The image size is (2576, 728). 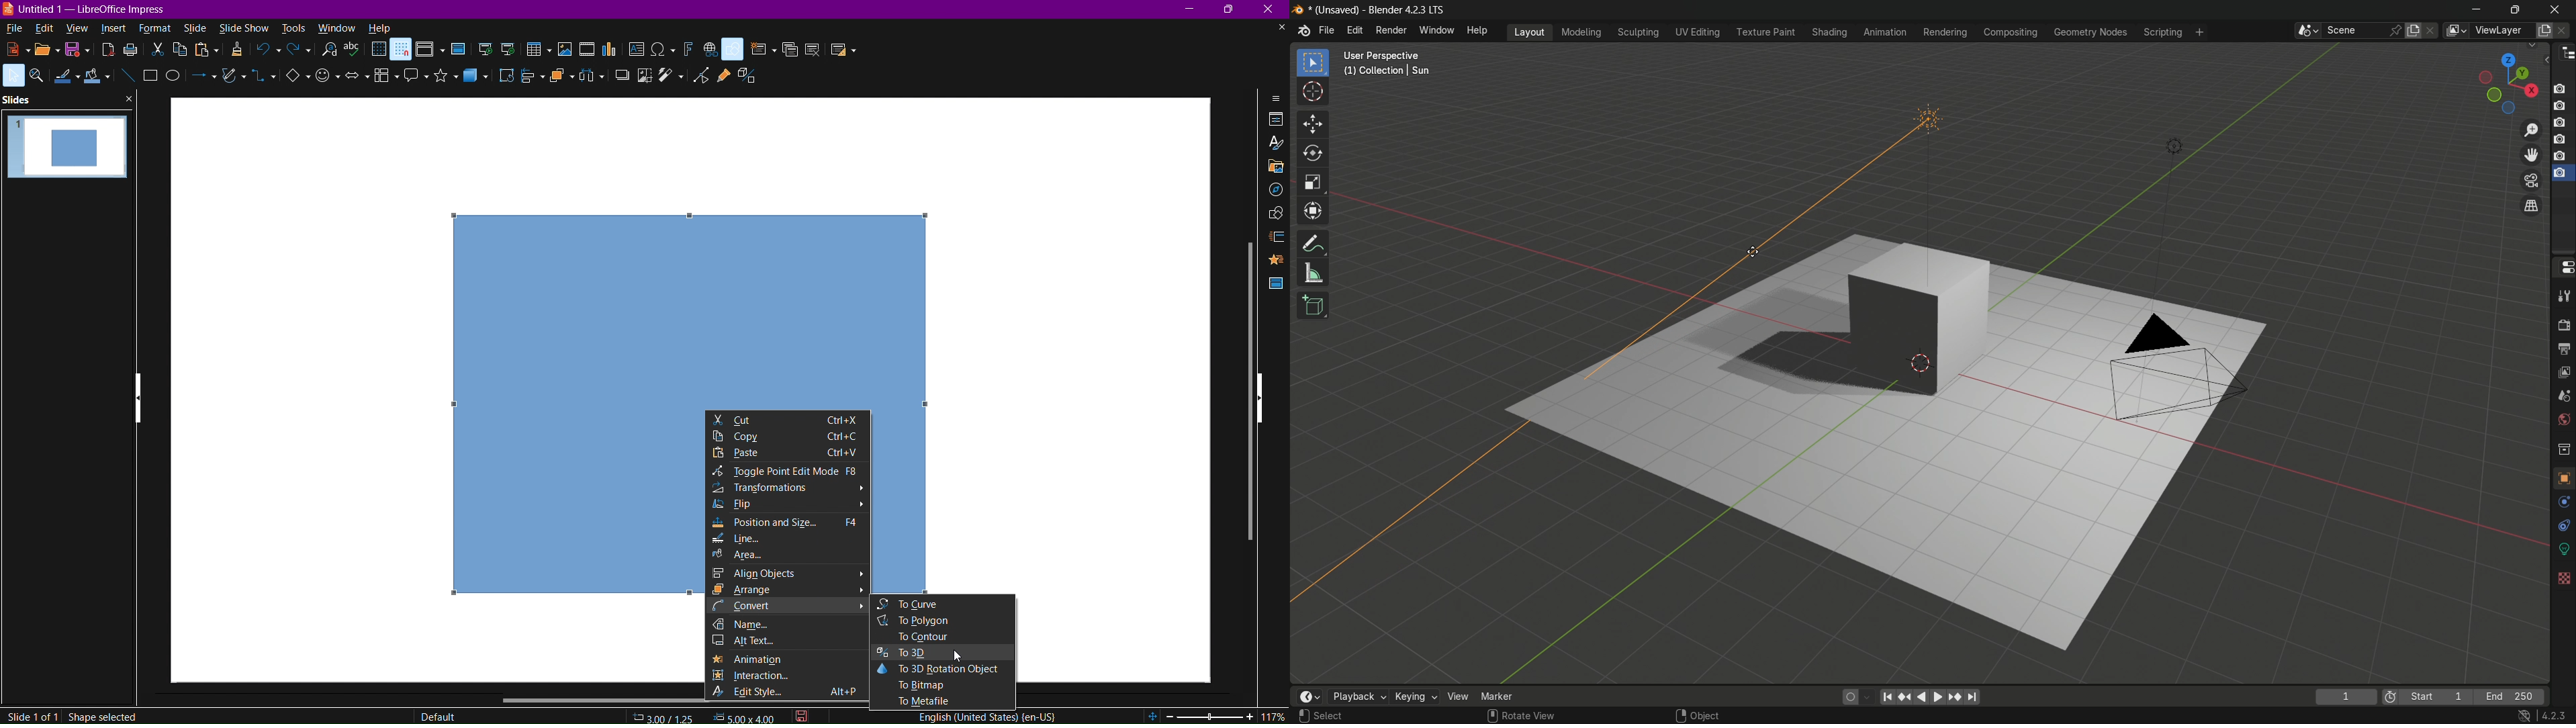 What do you see at coordinates (116, 28) in the screenshot?
I see `insert` at bounding box center [116, 28].